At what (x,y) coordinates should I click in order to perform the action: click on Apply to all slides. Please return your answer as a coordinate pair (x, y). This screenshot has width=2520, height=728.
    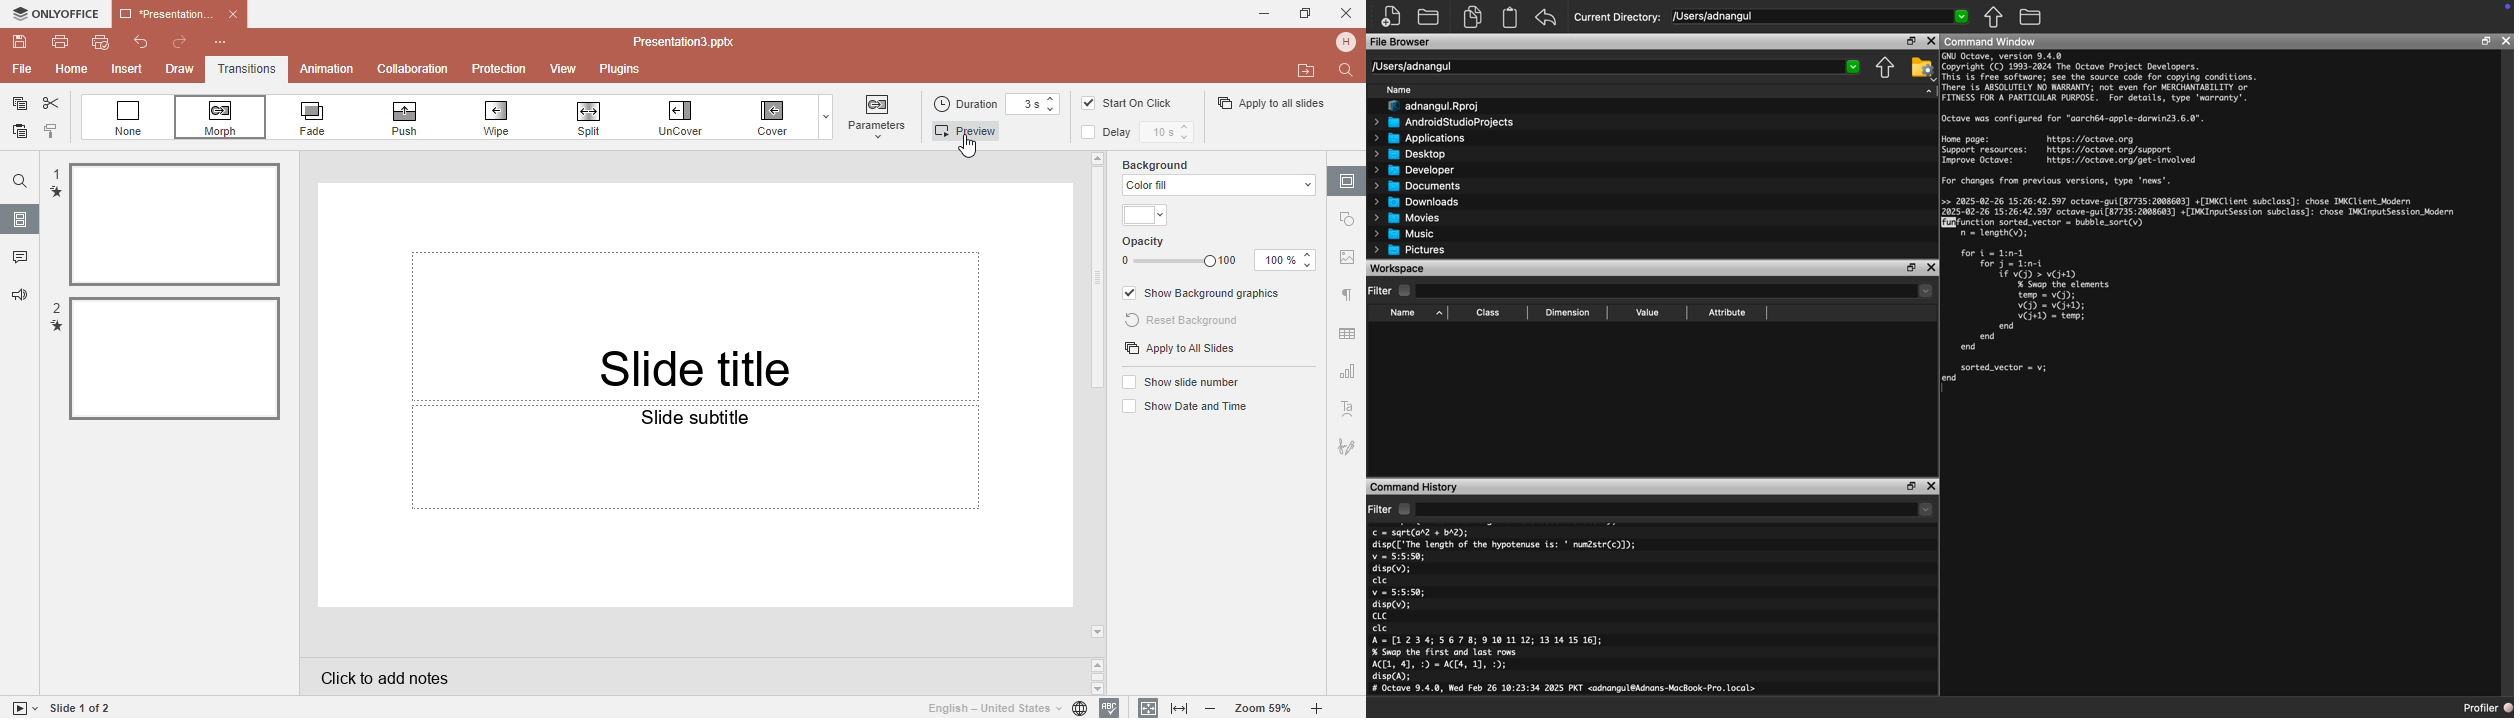
    Looking at the image, I should click on (1270, 103).